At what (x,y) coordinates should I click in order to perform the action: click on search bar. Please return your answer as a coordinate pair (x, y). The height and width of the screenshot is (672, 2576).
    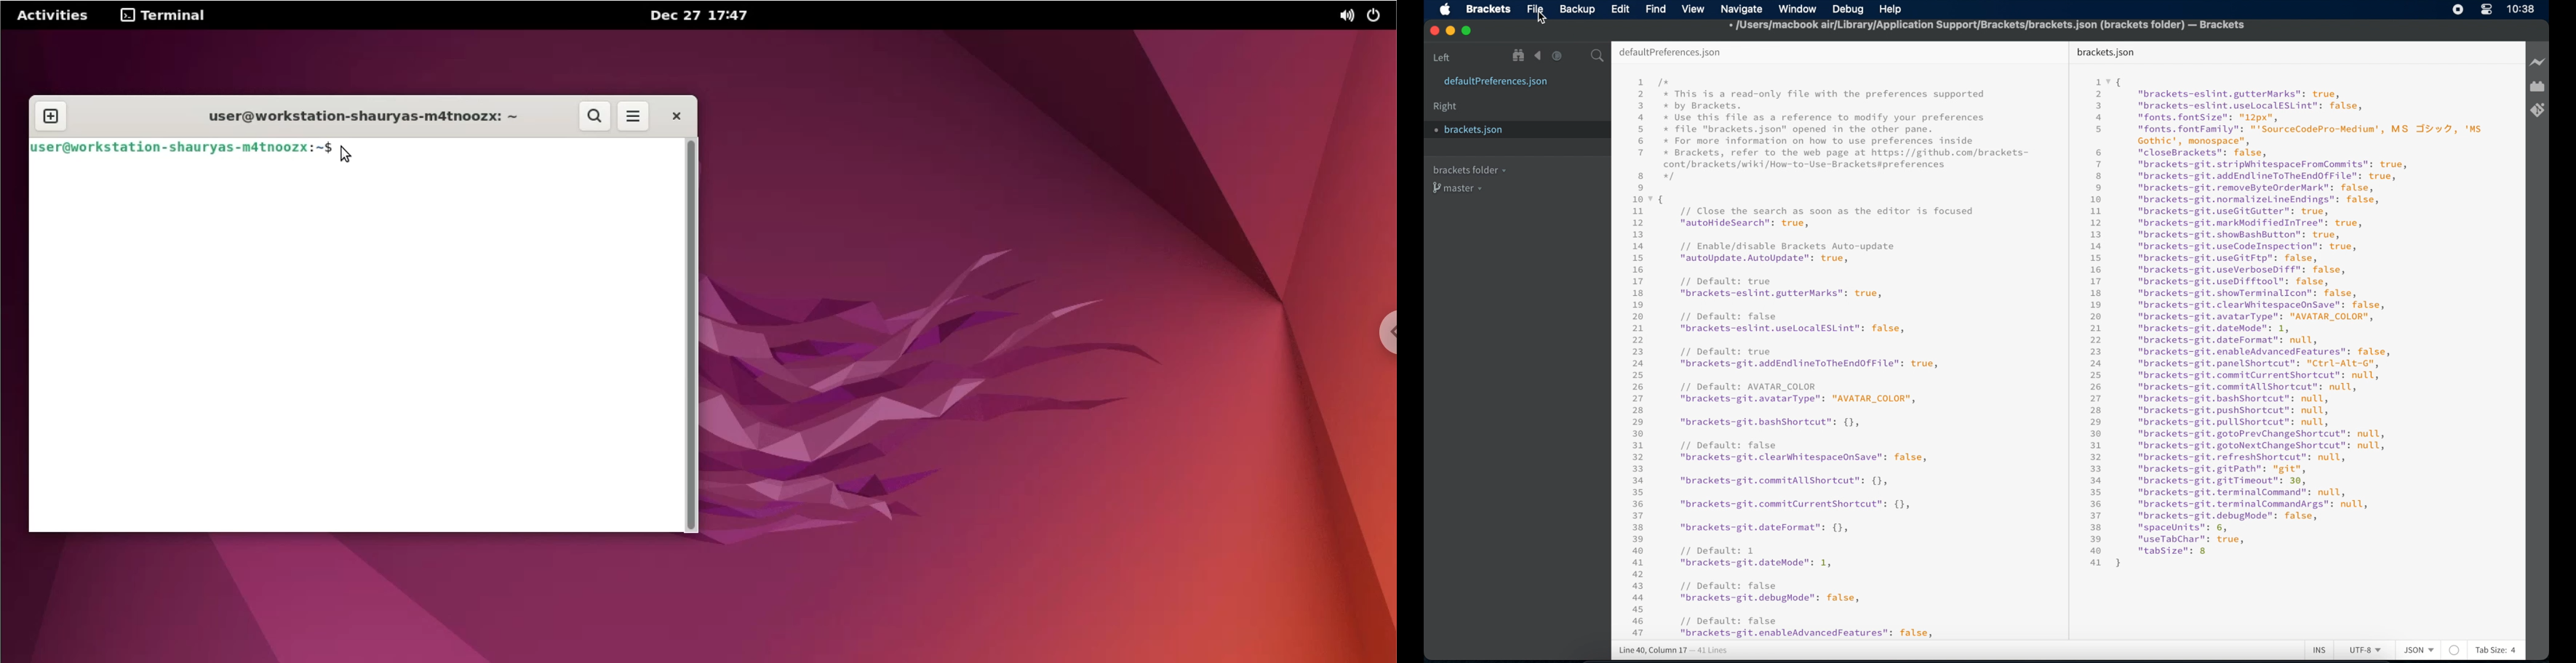
    Looking at the image, I should click on (1598, 56).